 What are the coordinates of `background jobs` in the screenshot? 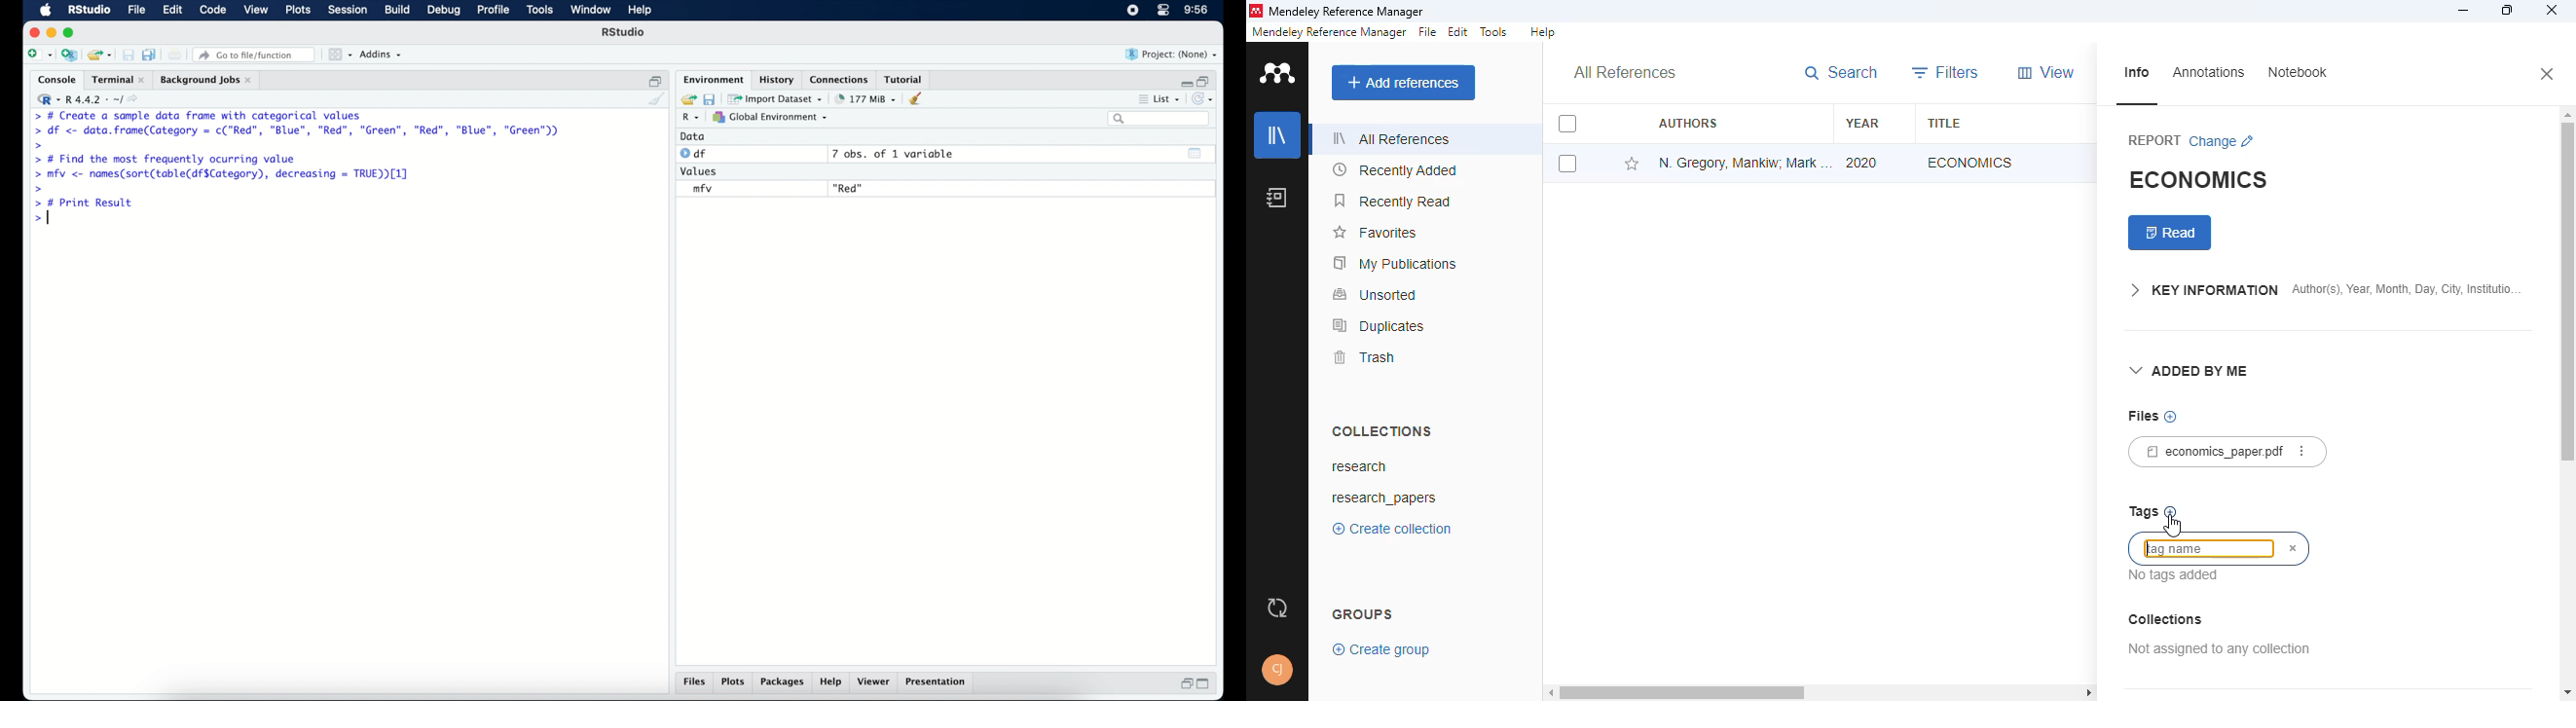 It's located at (208, 79).